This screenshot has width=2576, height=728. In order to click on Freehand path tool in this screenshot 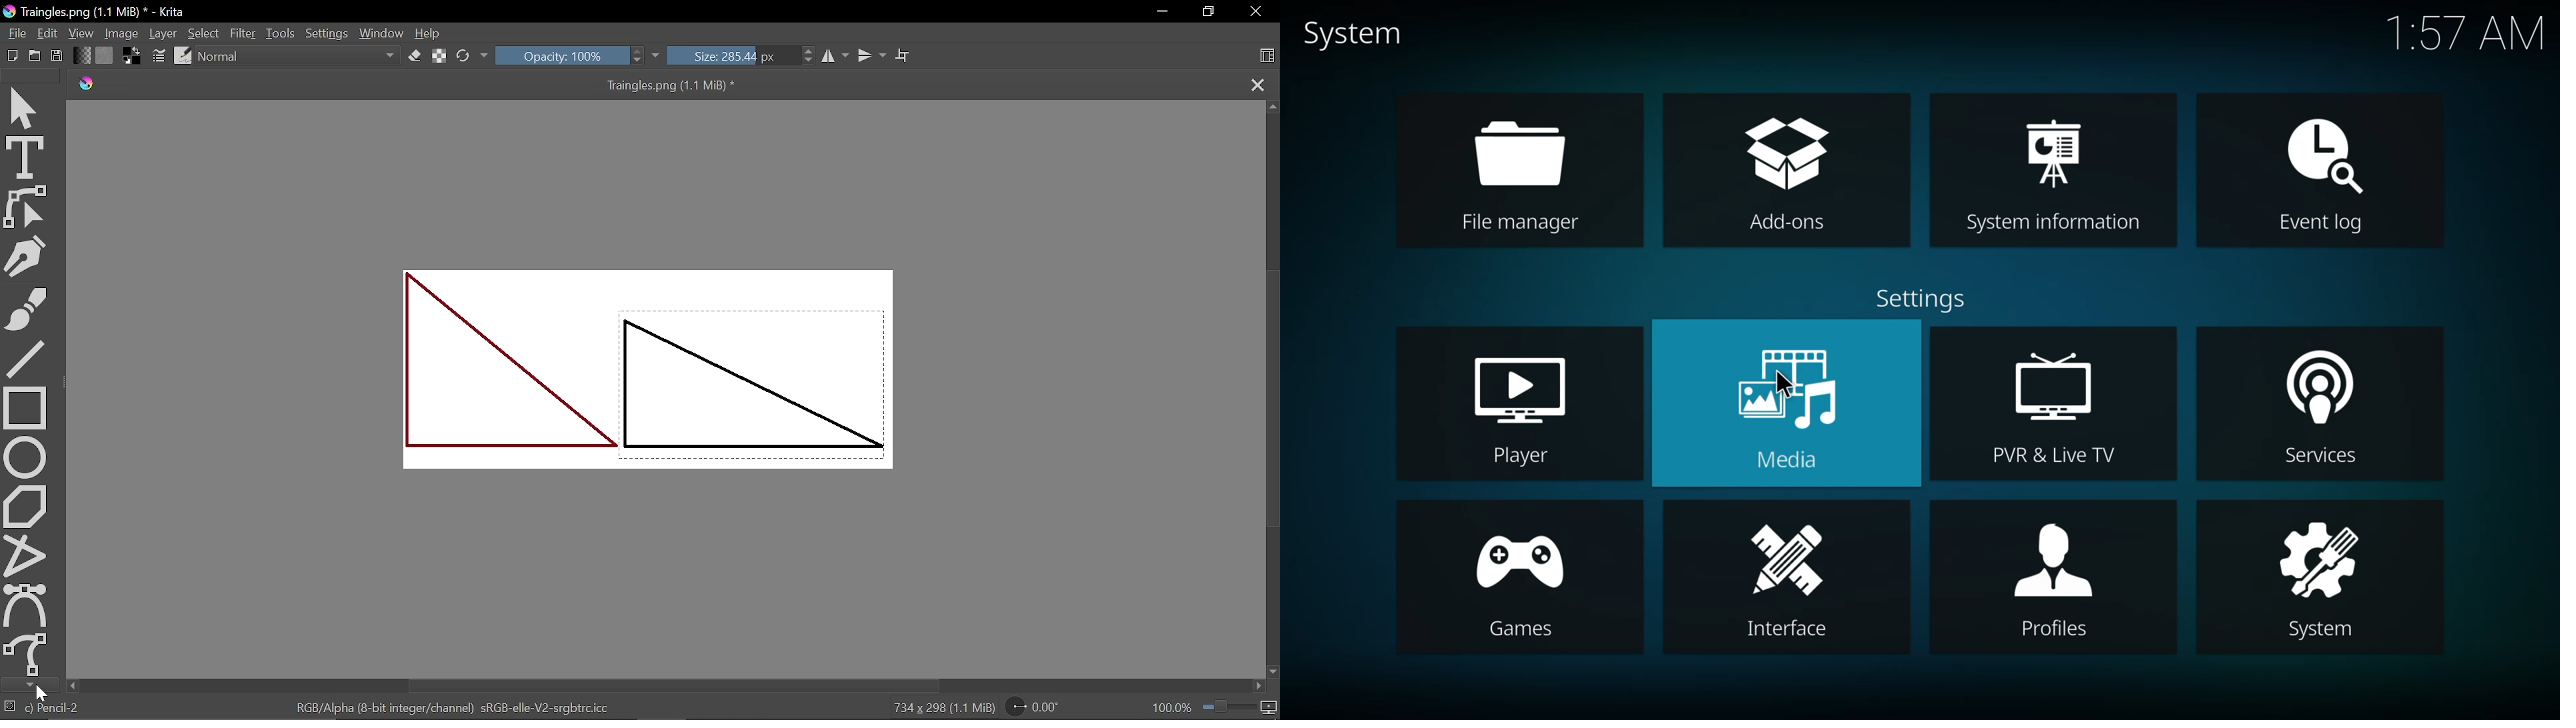, I will do `click(26, 654)`.